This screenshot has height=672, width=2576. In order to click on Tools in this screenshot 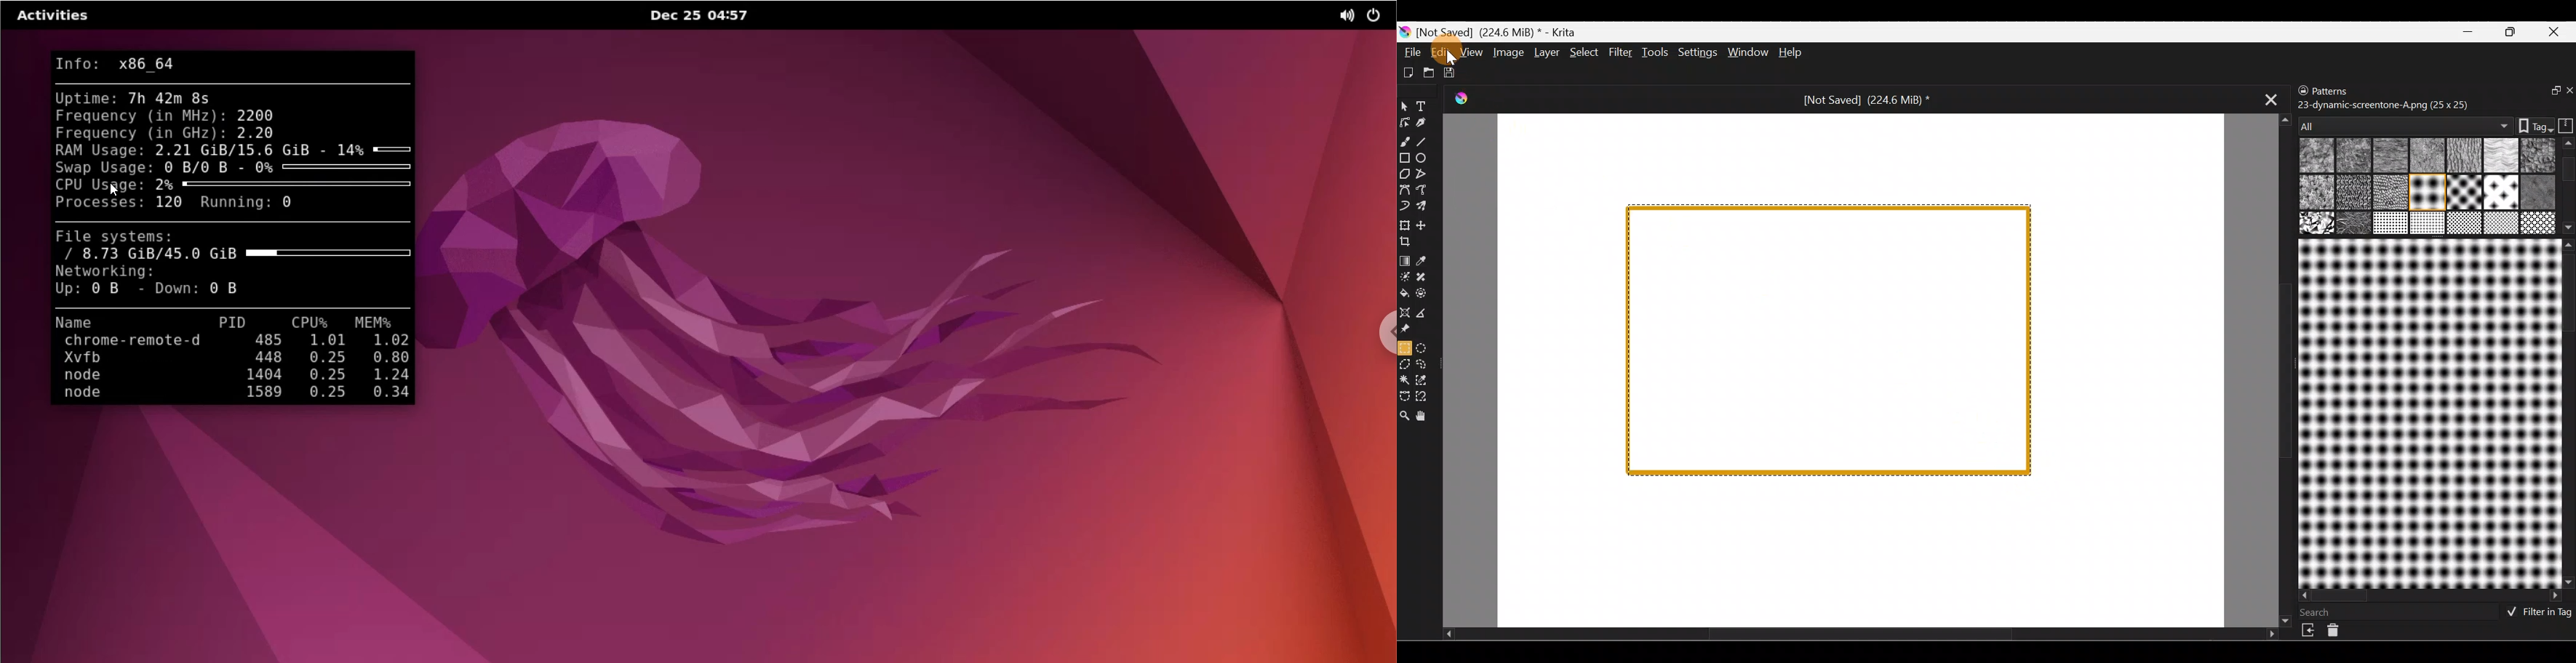, I will do `click(1654, 53)`.